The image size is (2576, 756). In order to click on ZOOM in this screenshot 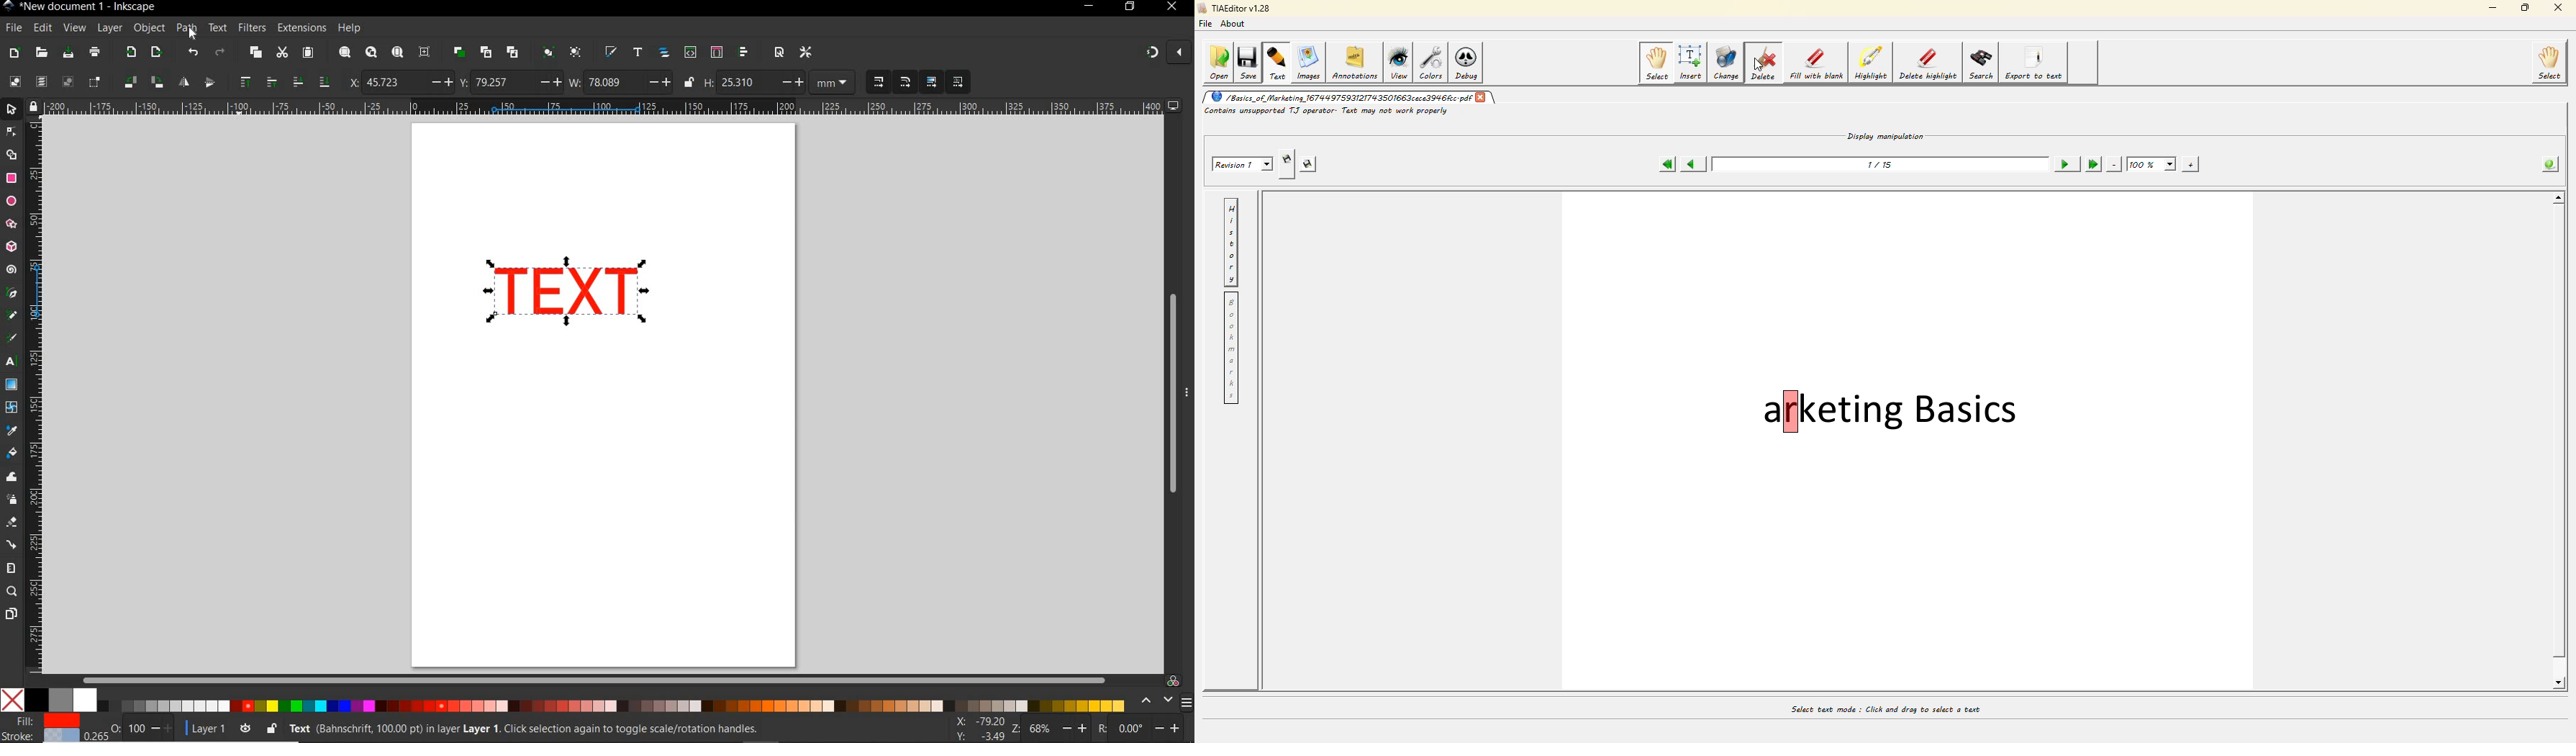, I will do `click(1051, 727)`.